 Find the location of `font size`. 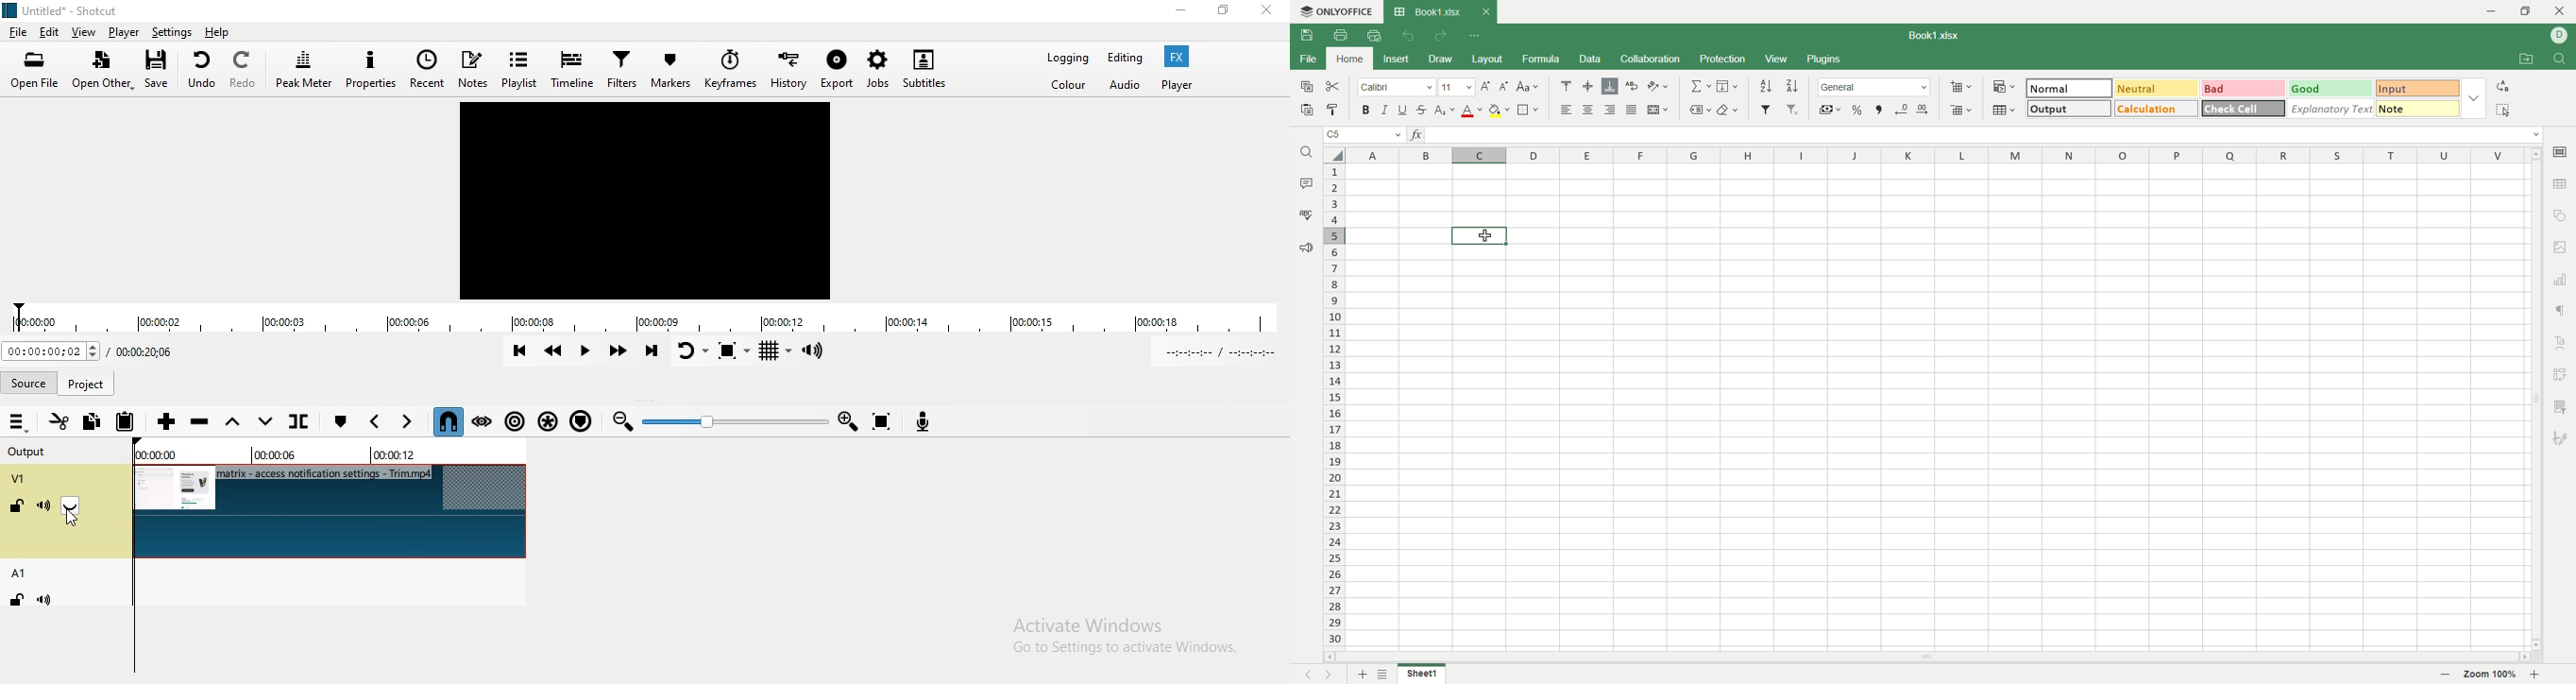

font size is located at coordinates (1456, 88).